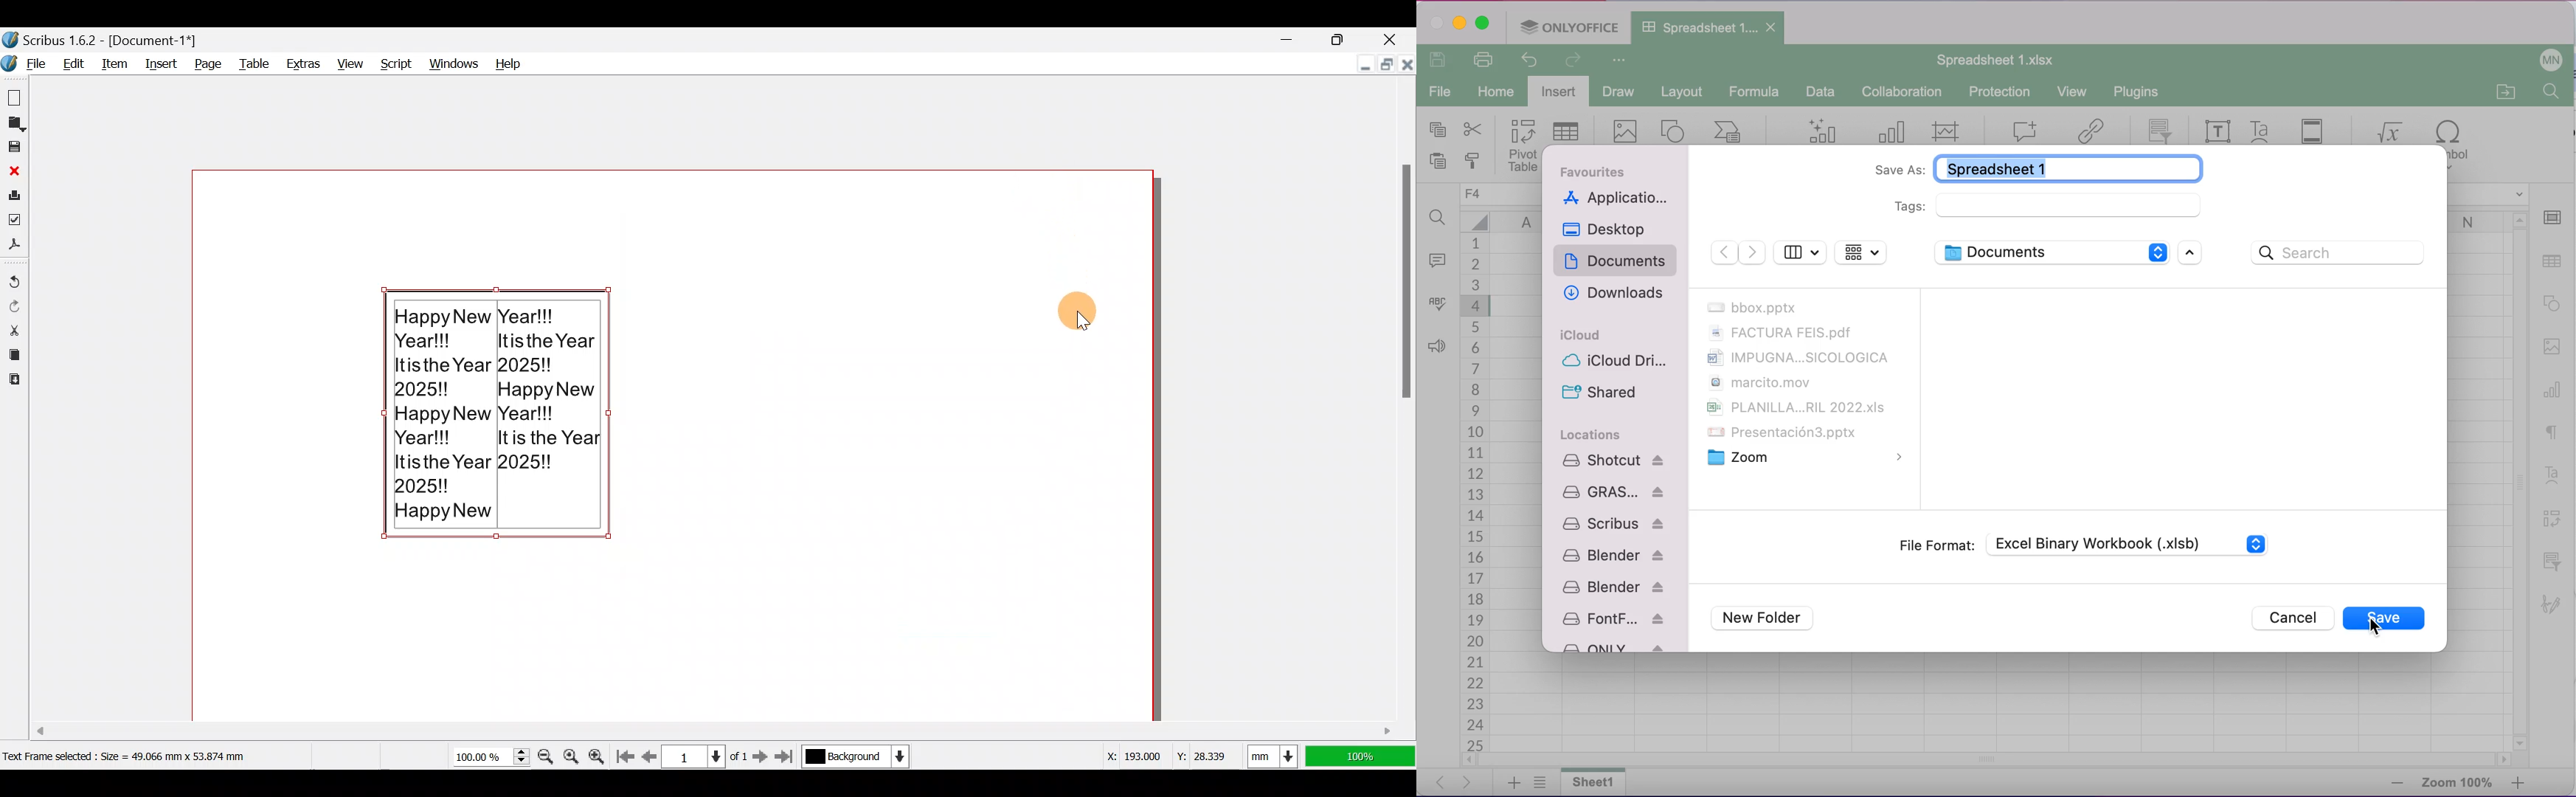 The width and height of the screenshot is (2576, 812). Describe the element at coordinates (13, 354) in the screenshot. I see `Copy` at that location.